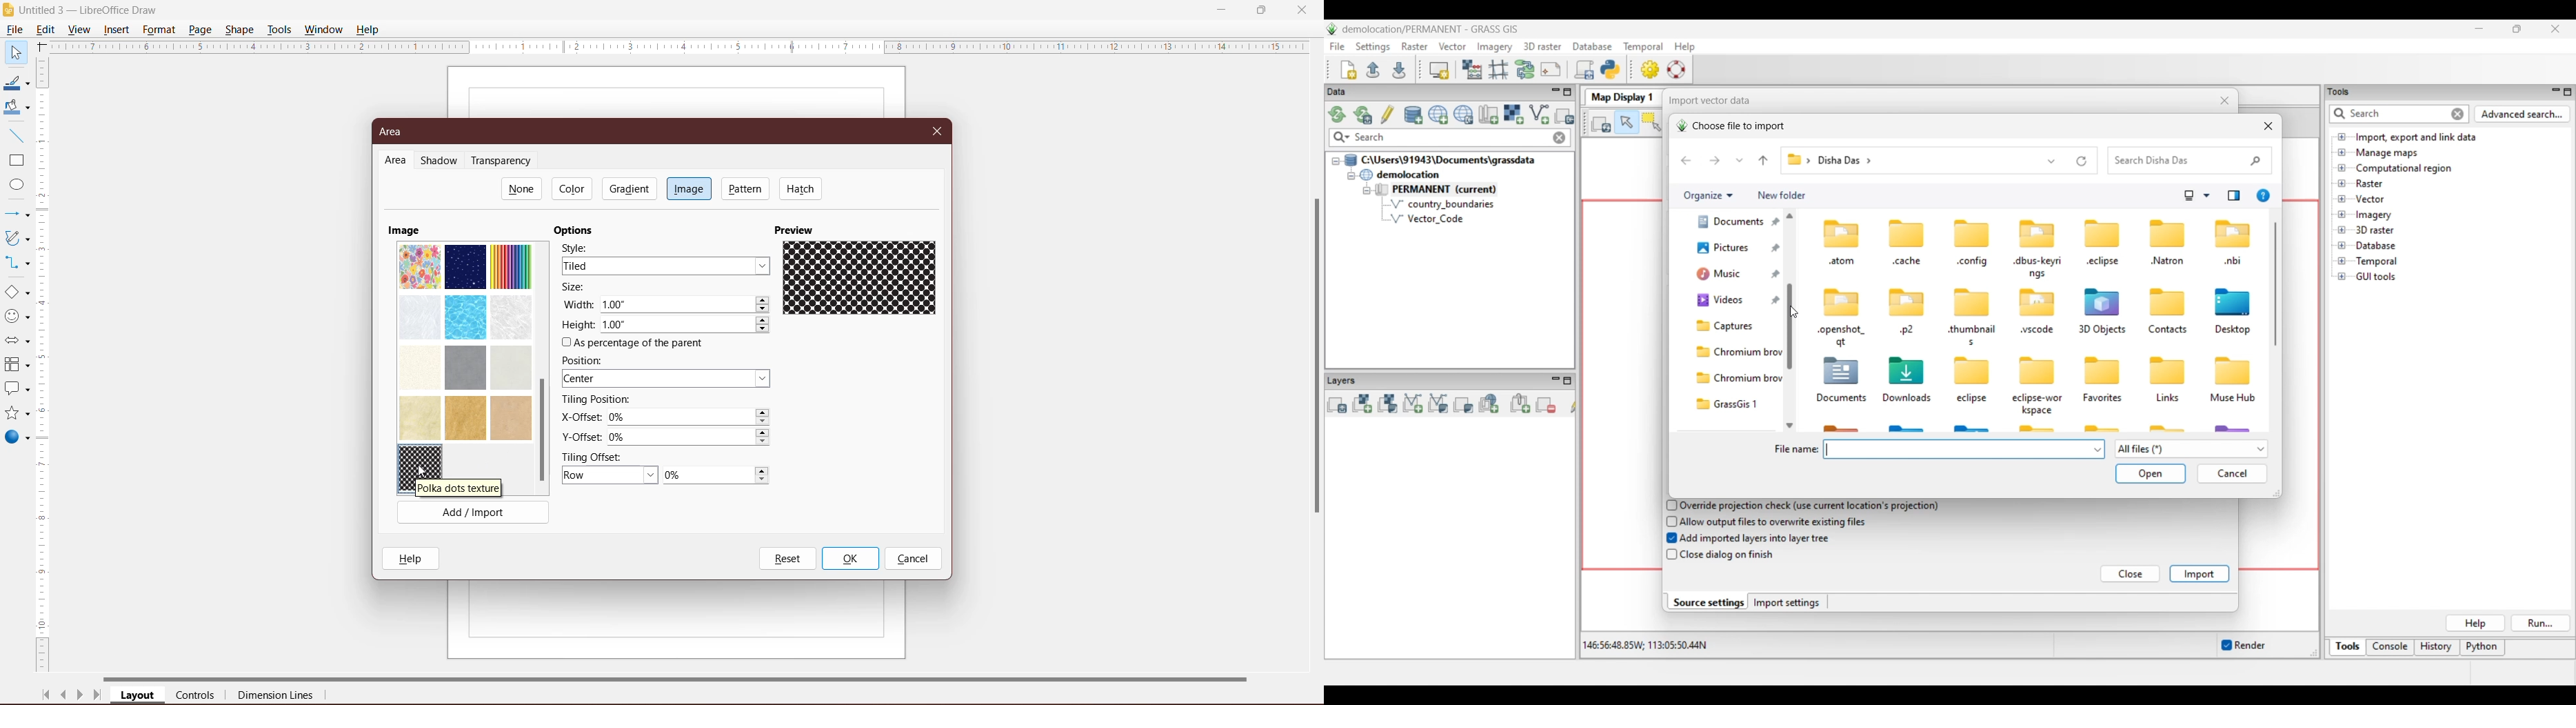 The image size is (2576, 728). What do you see at coordinates (458, 488) in the screenshot?
I see `Polka dot texture` at bounding box center [458, 488].